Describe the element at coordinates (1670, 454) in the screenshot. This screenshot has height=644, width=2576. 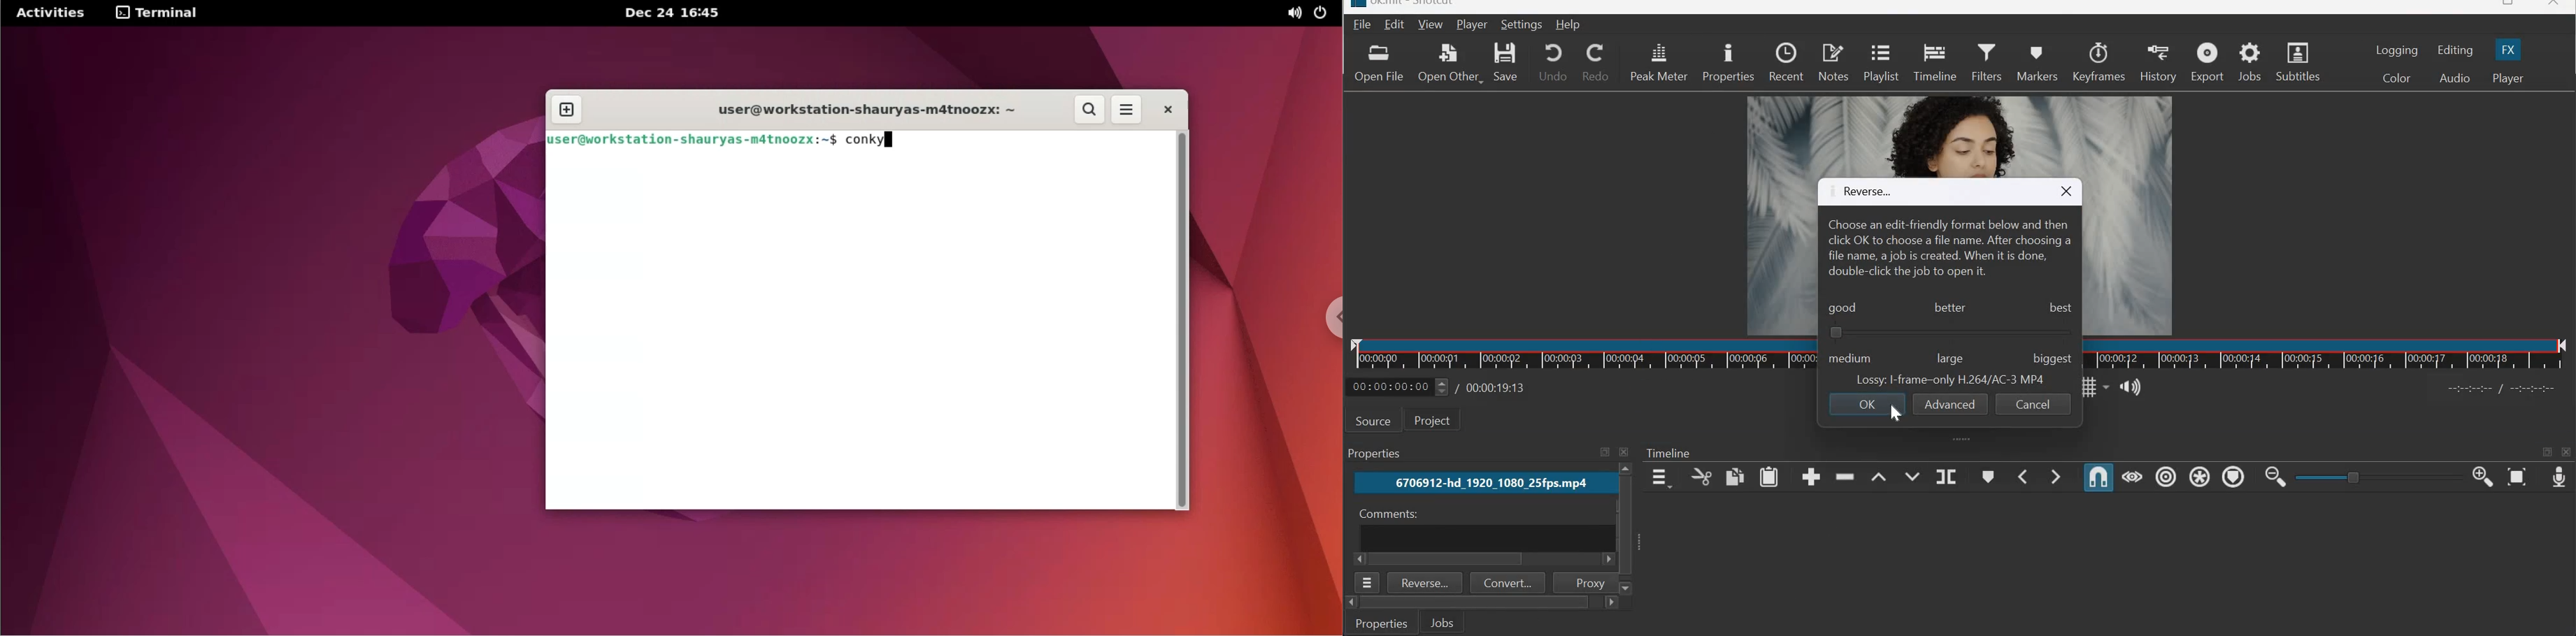
I see `Timeline` at that location.